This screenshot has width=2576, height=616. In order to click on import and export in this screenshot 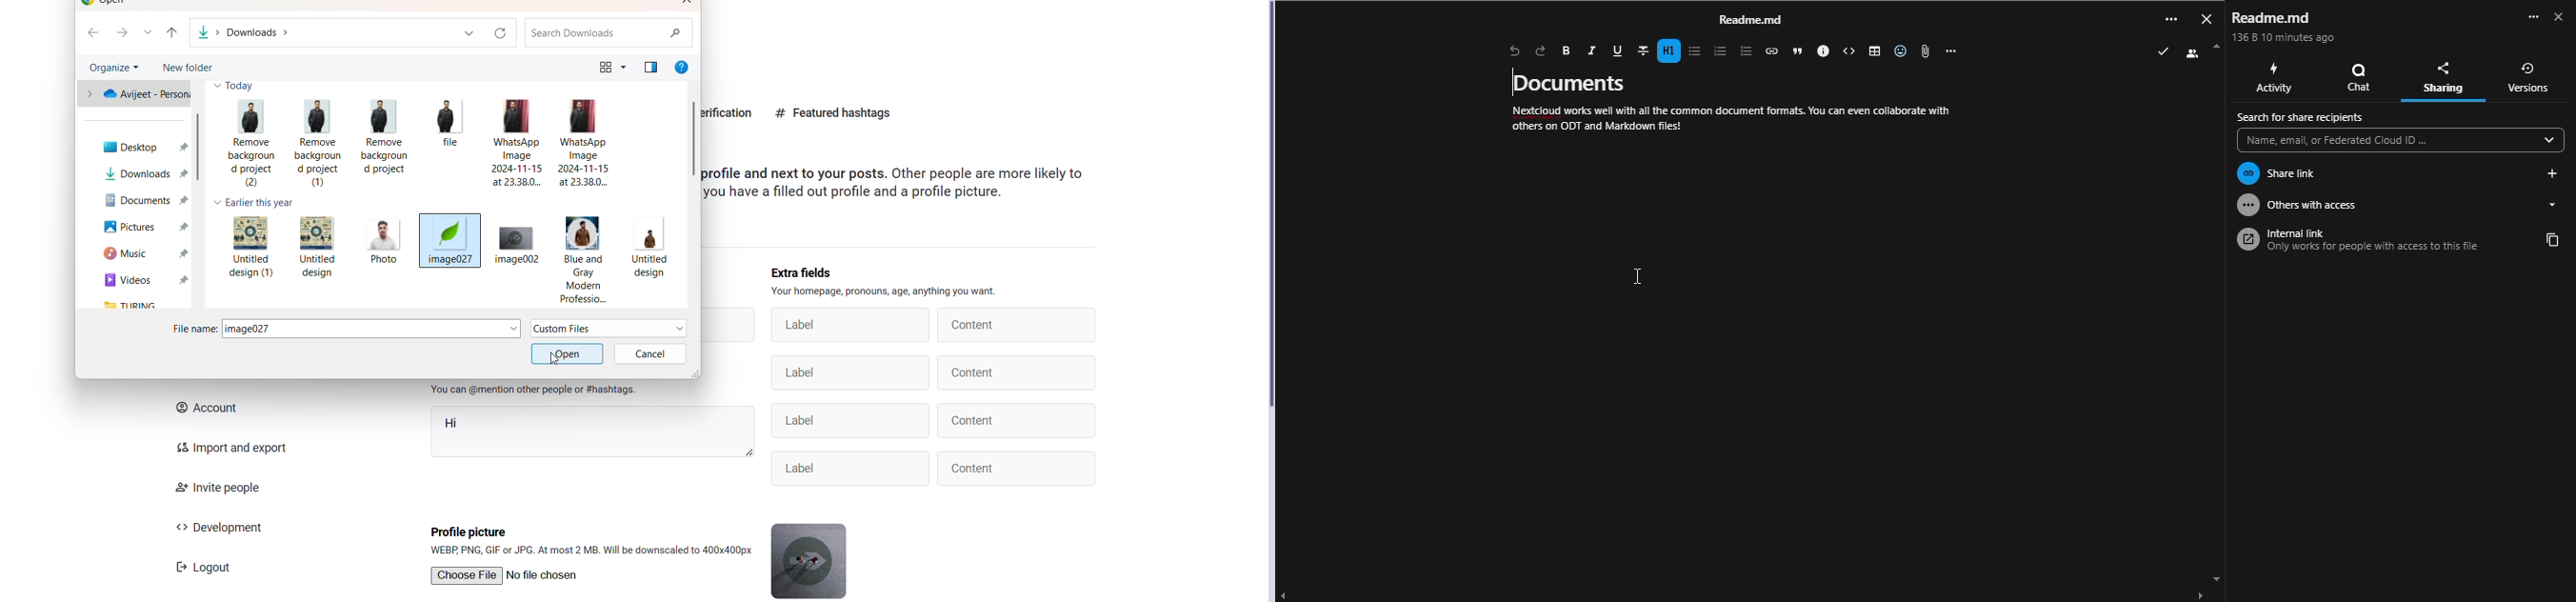, I will do `click(225, 447)`.